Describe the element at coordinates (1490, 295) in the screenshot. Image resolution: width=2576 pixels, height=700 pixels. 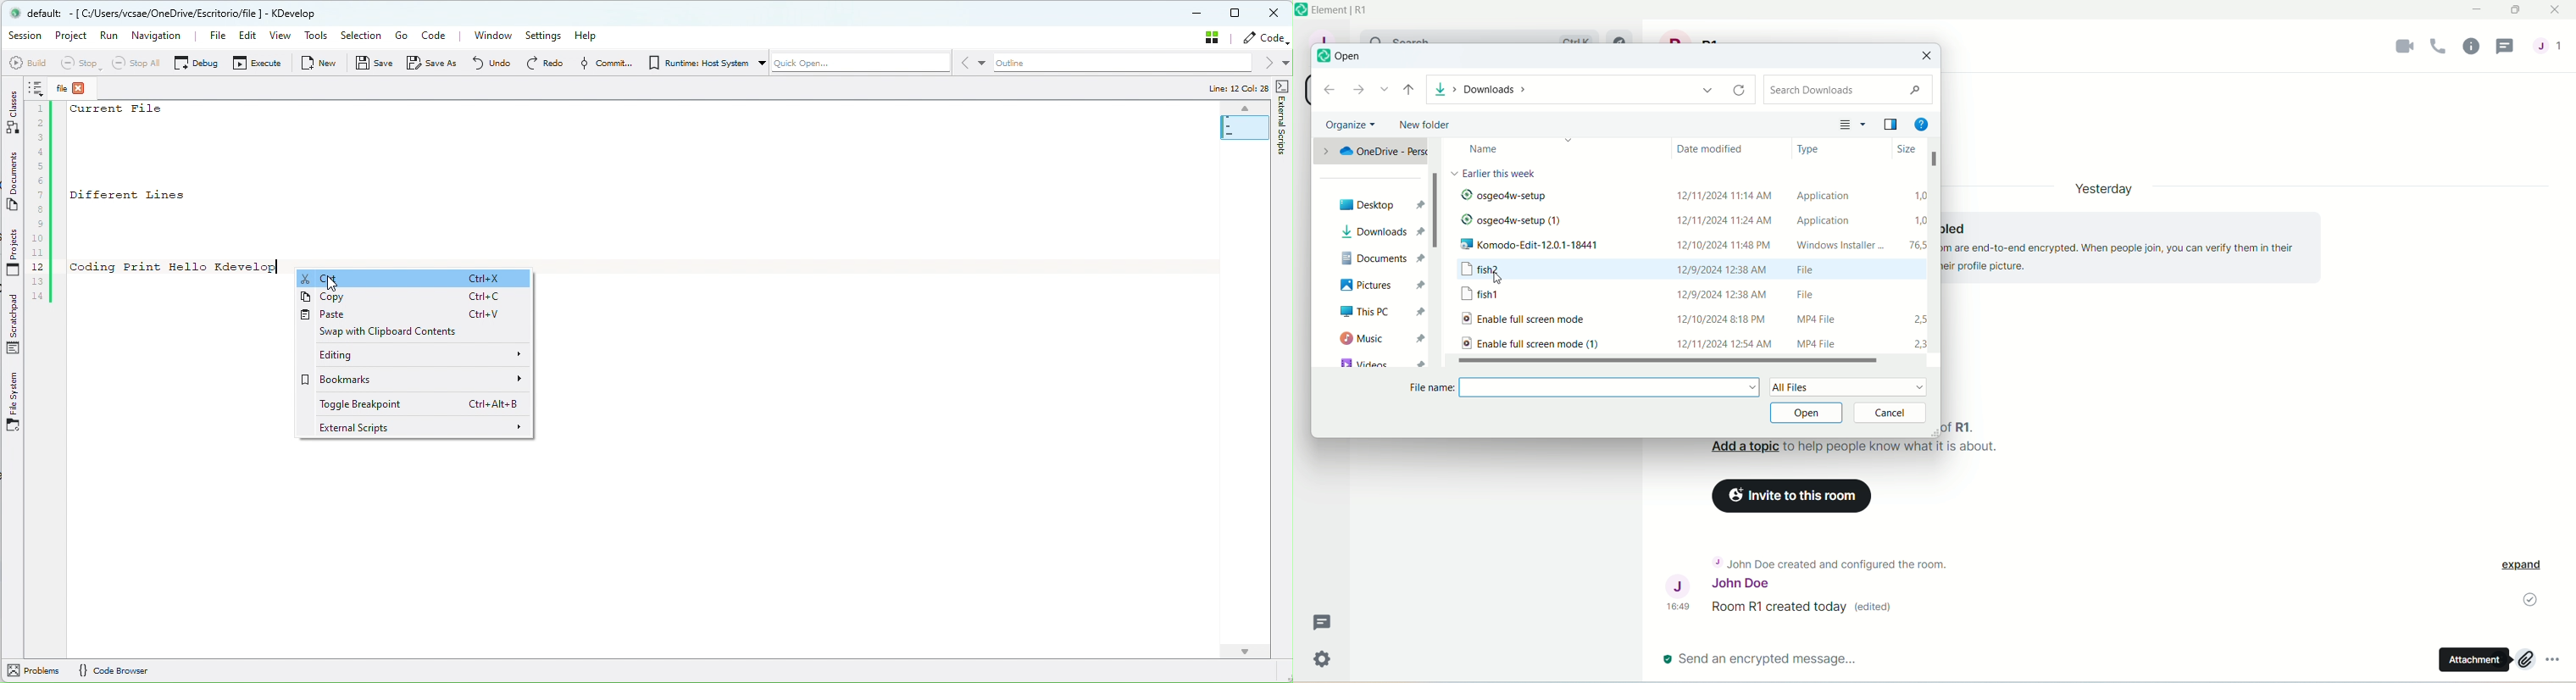
I see `[1 fish1` at that location.